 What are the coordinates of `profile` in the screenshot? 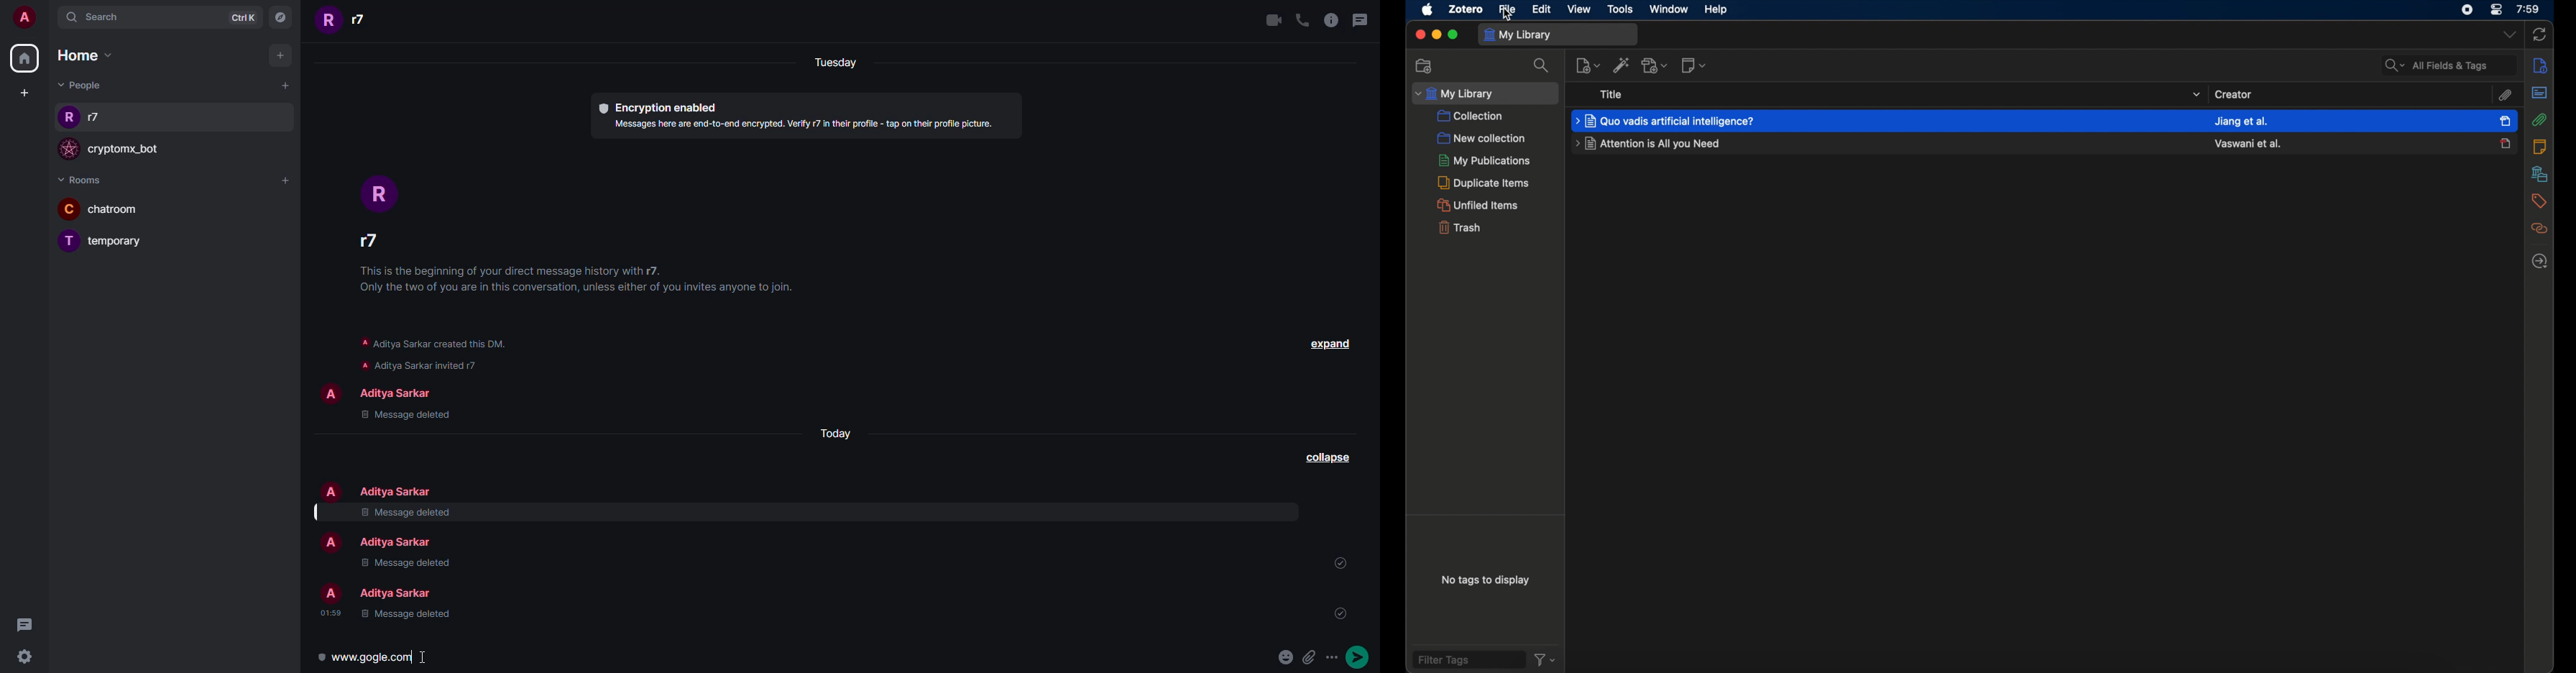 It's located at (70, 242).